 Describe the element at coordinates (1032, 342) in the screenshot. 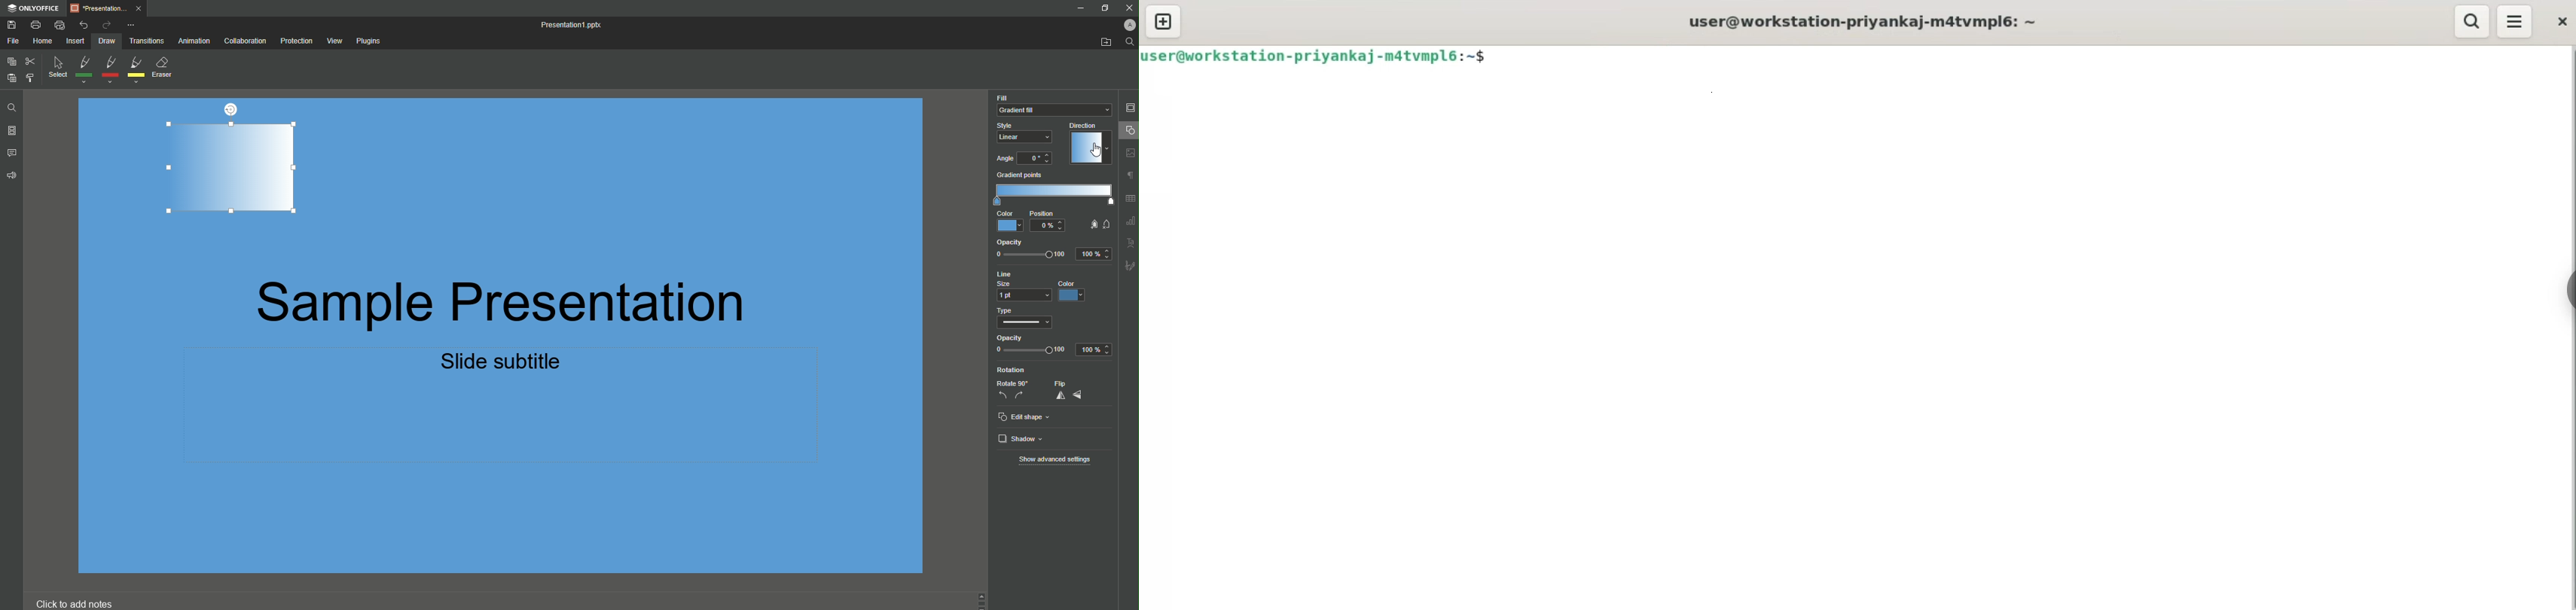

I see `Opacity` at that location.